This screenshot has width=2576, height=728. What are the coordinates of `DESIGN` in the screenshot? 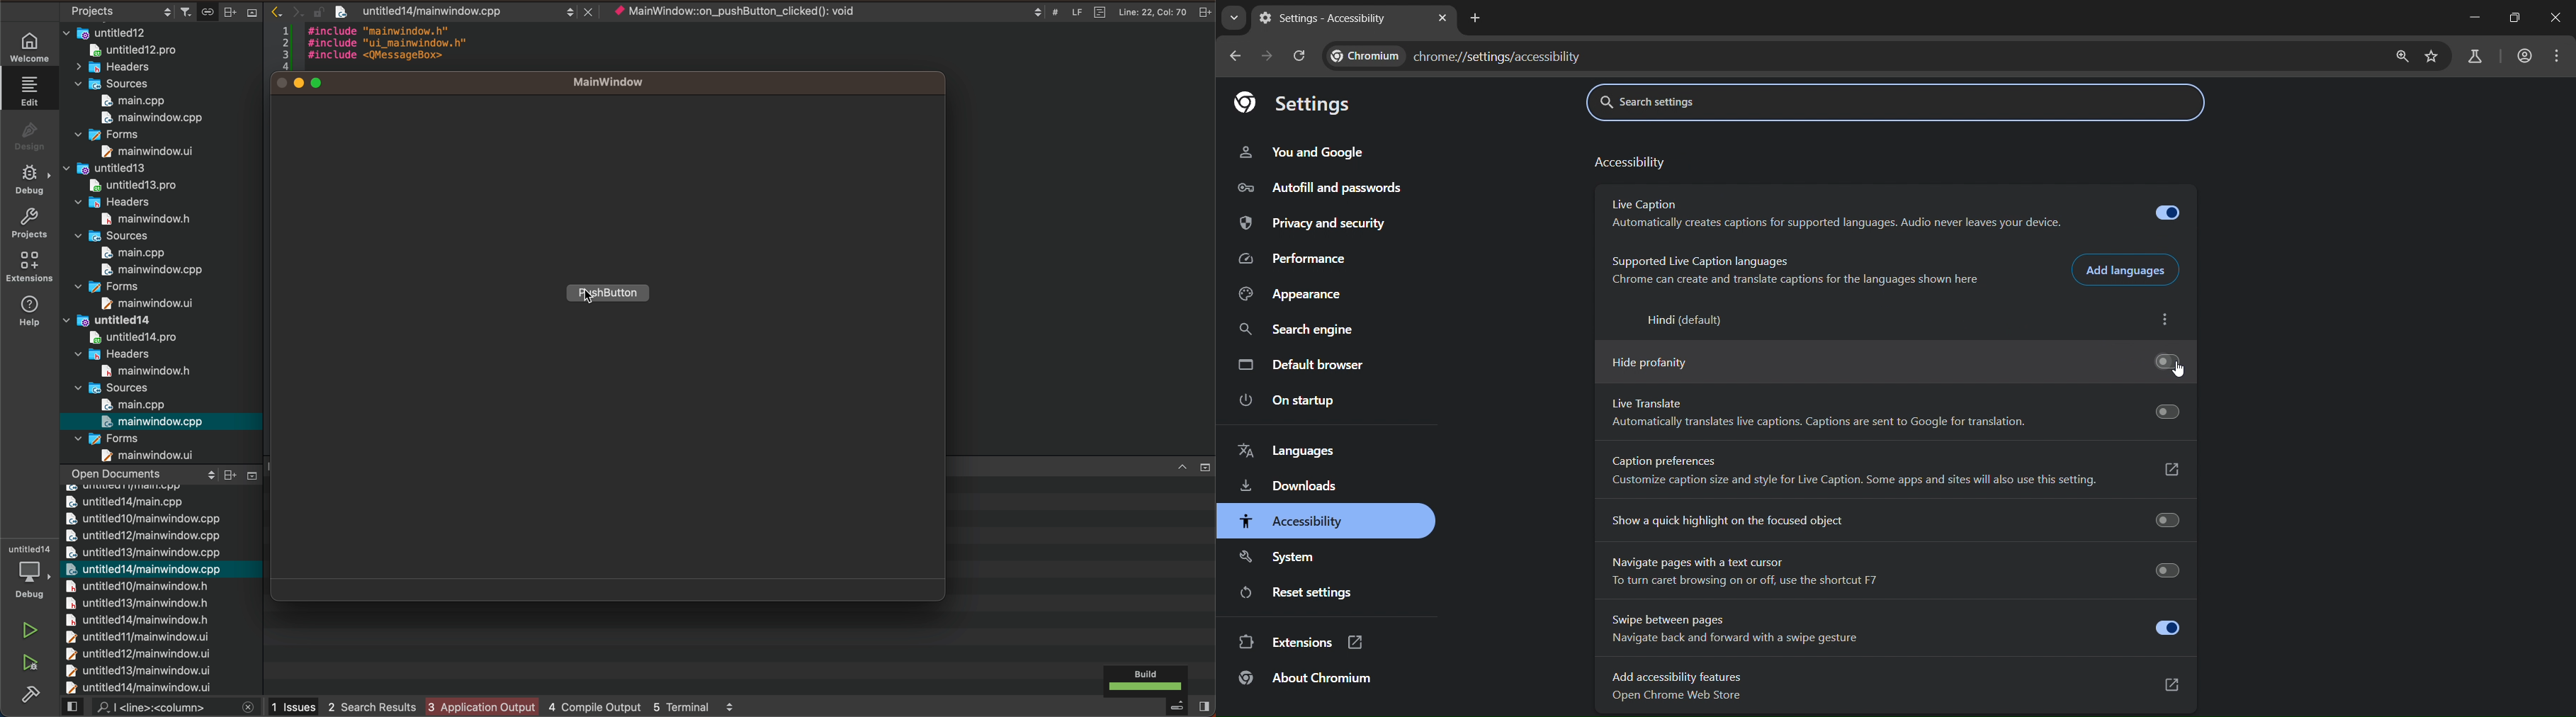 It's located at (27, 133).